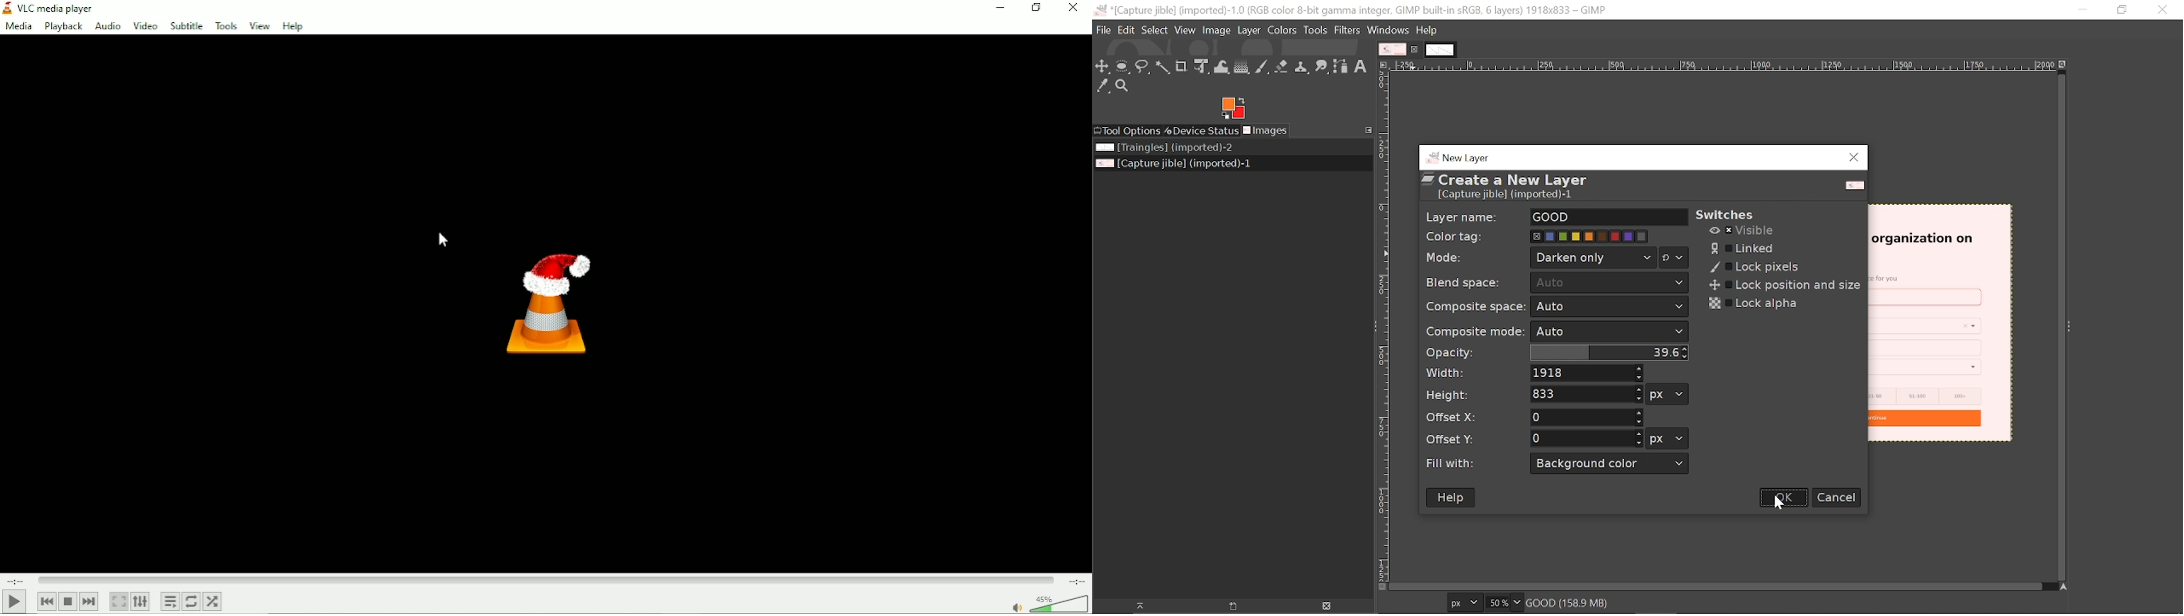 Image resolution: width=2184 pixels, height=616 pixels. Describe the element at coordinates (1266, 130) in the screenshot. I see `Images` at that location.